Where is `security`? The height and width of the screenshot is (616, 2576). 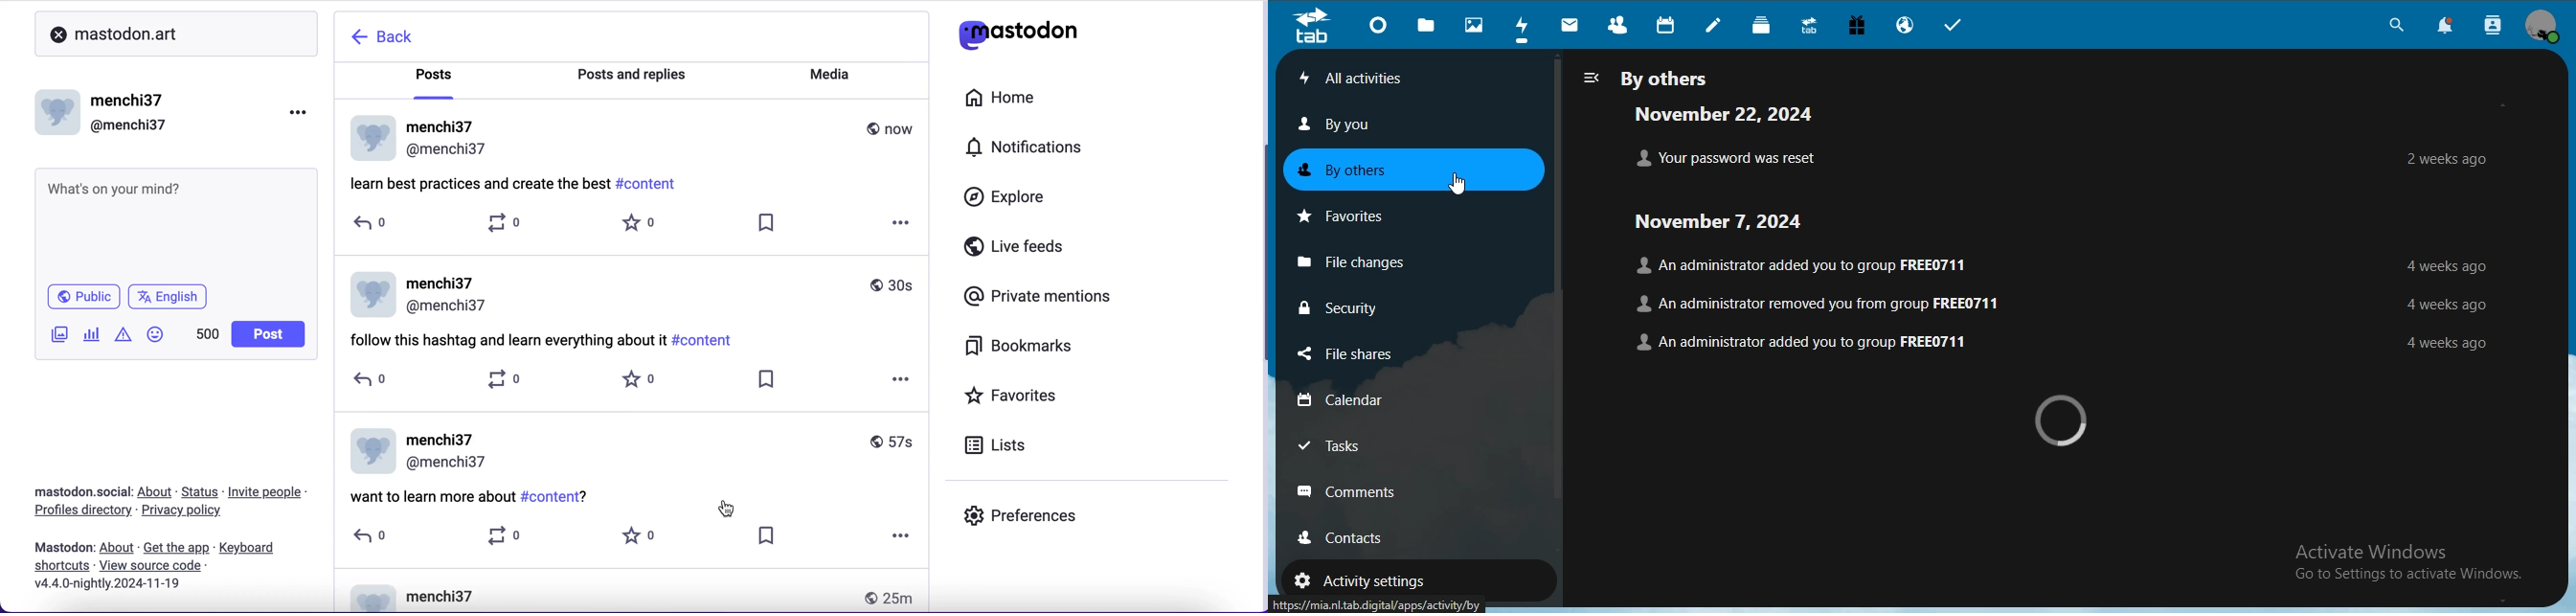
security is located at coordinates (1343, 306).